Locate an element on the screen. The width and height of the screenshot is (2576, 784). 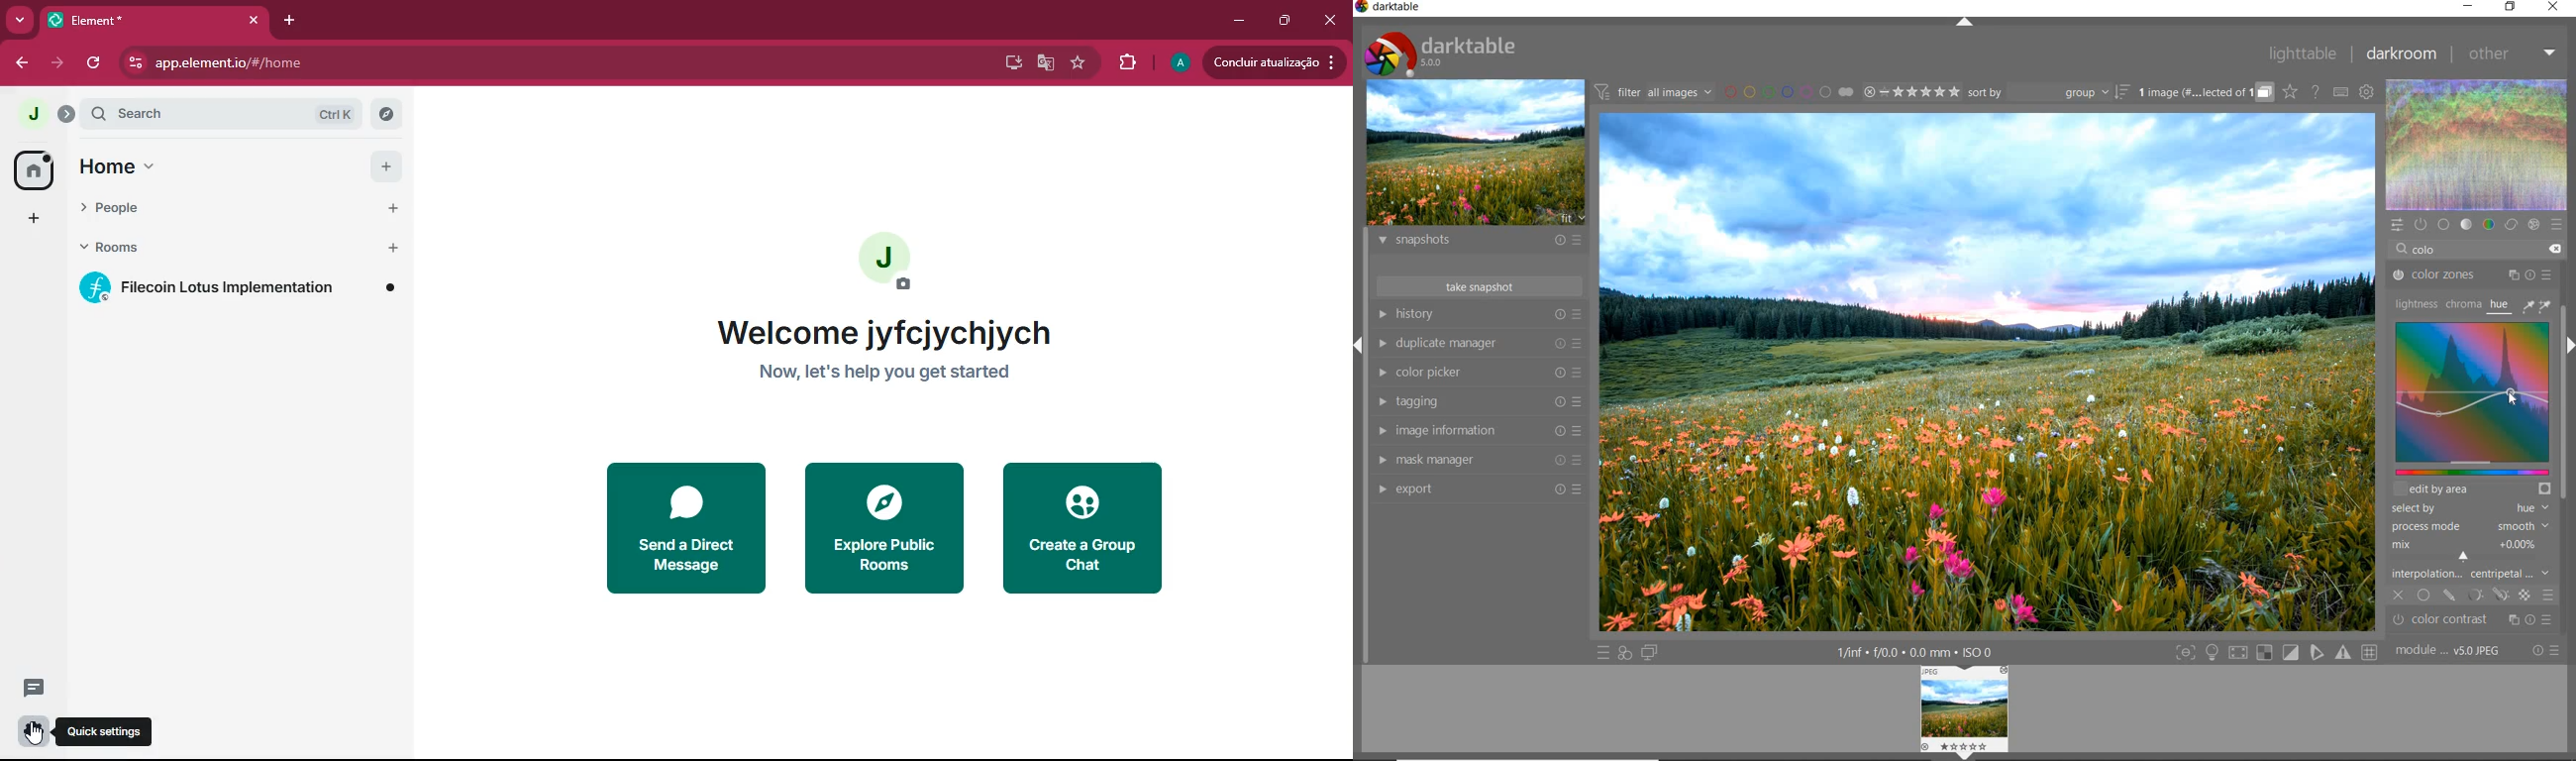
lightness is located at coordinates (2417, 303).